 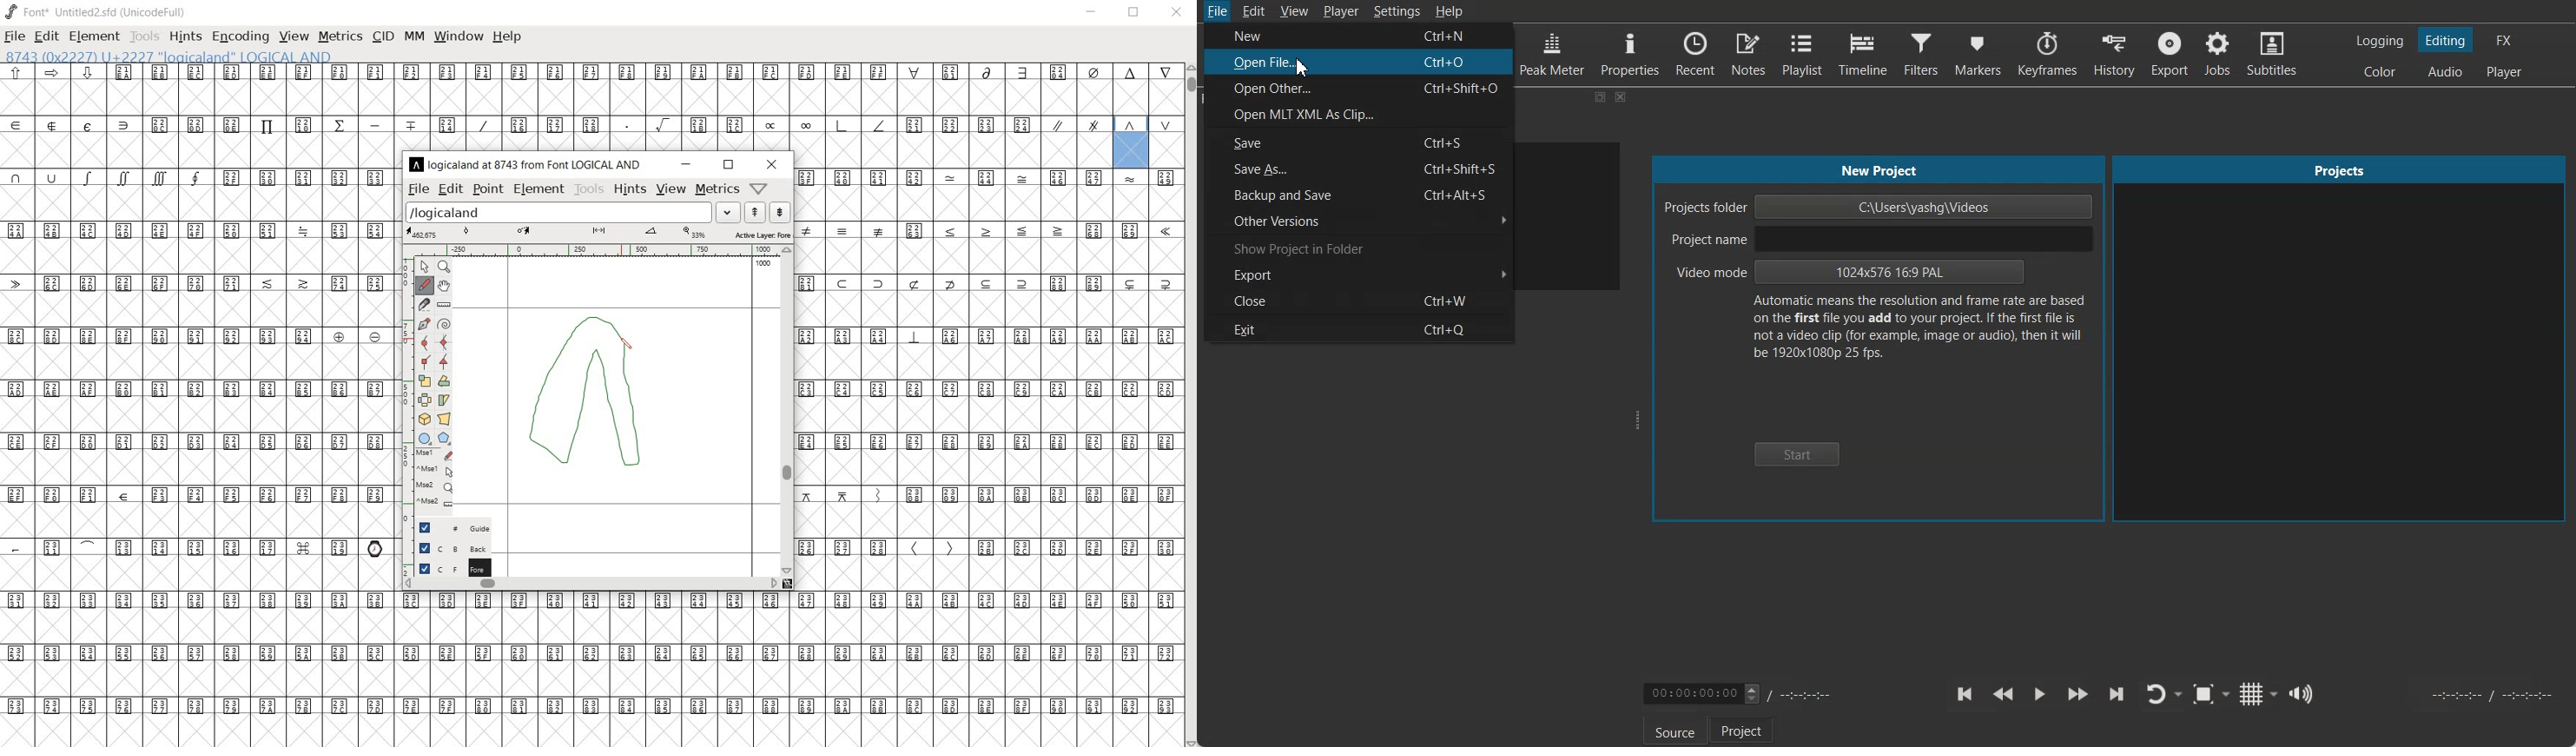 I want to click on Switch to the Logging layout, so click(x=2381, y=41).